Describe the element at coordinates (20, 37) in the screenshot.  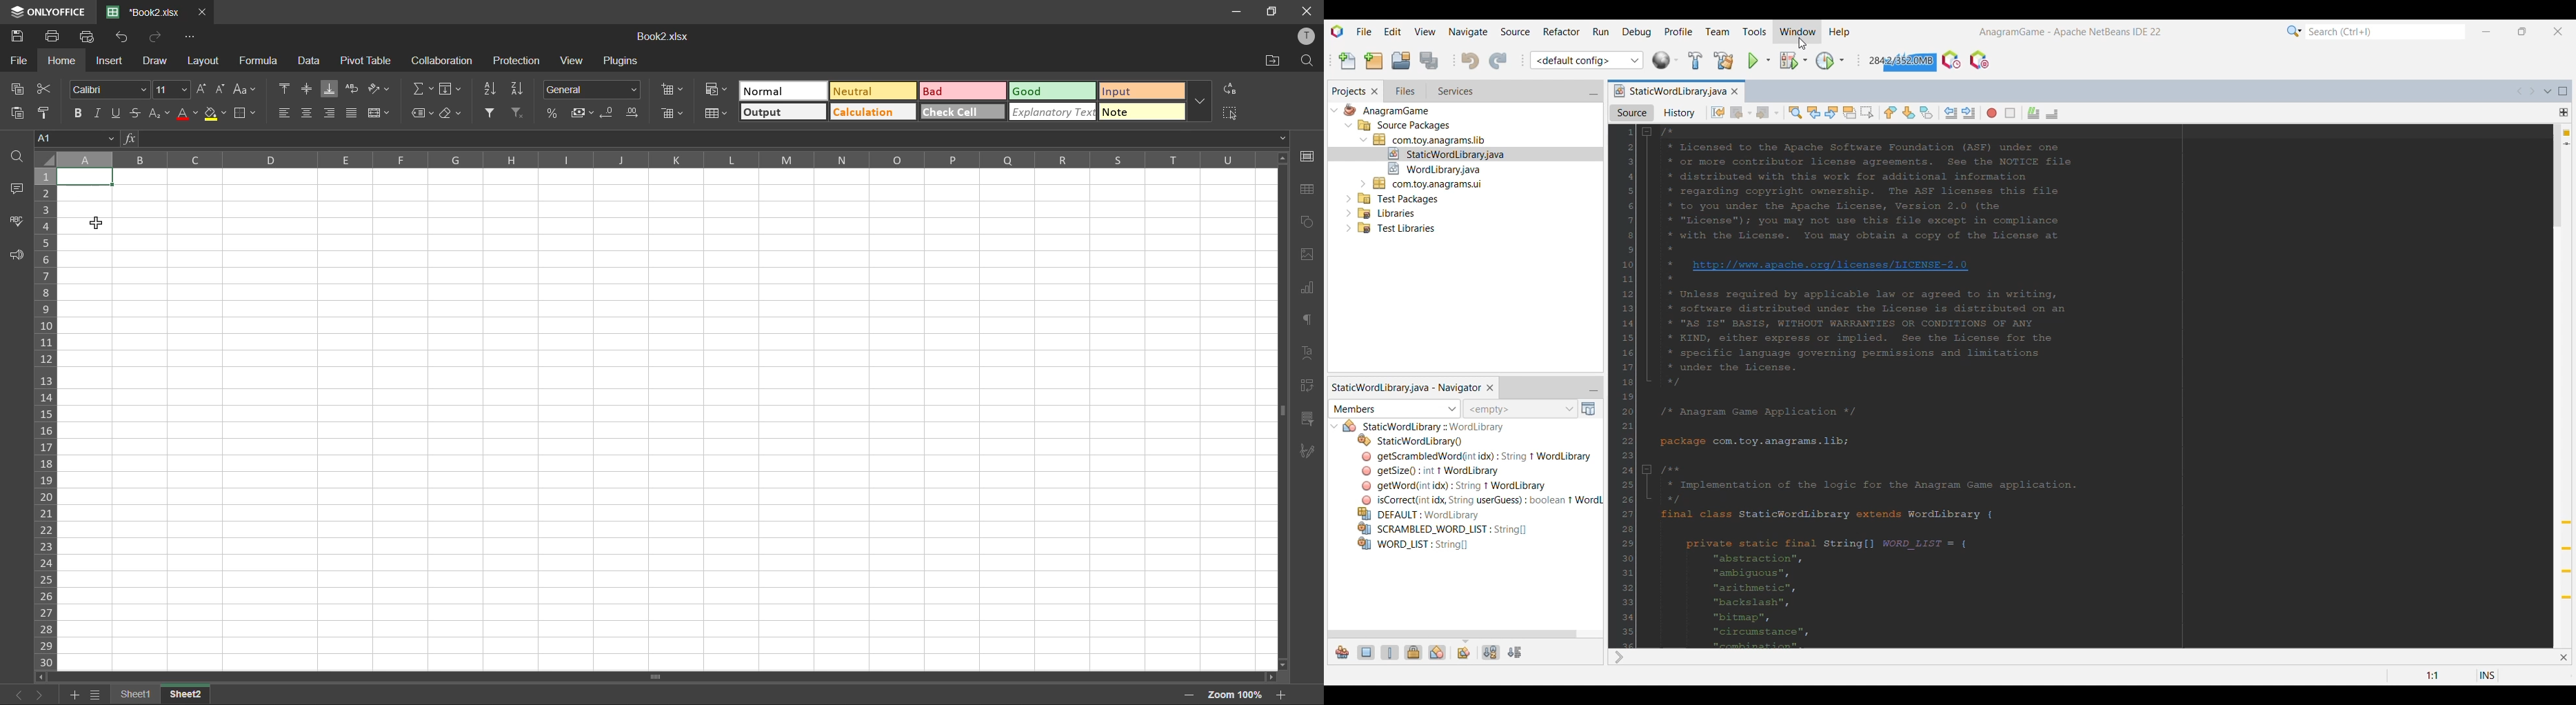
I see `save` at that location.